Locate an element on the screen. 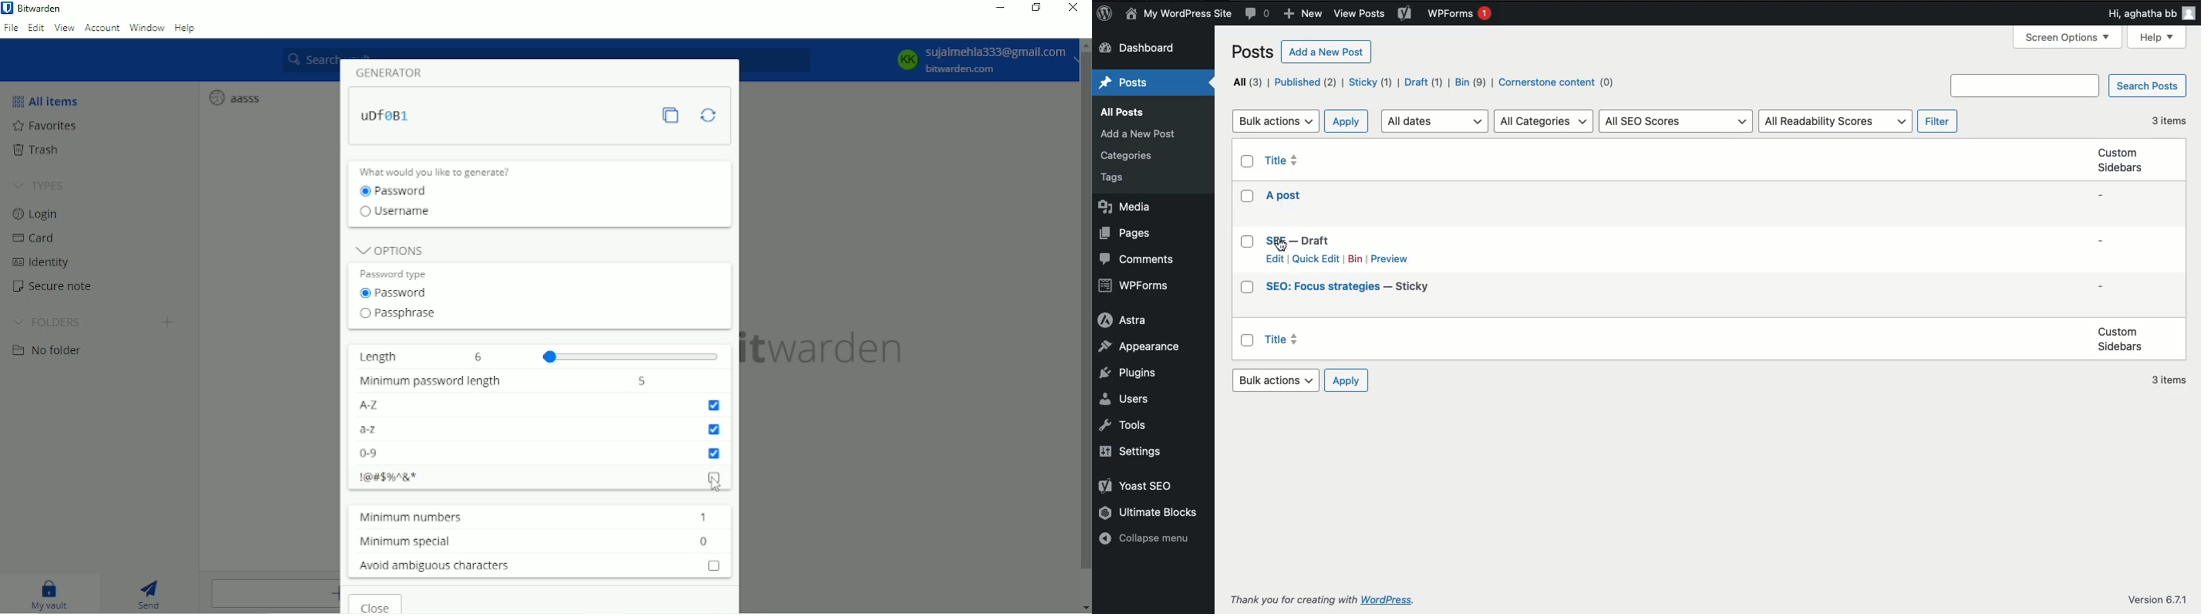  Yoast is located at coordinates (1407, 12).